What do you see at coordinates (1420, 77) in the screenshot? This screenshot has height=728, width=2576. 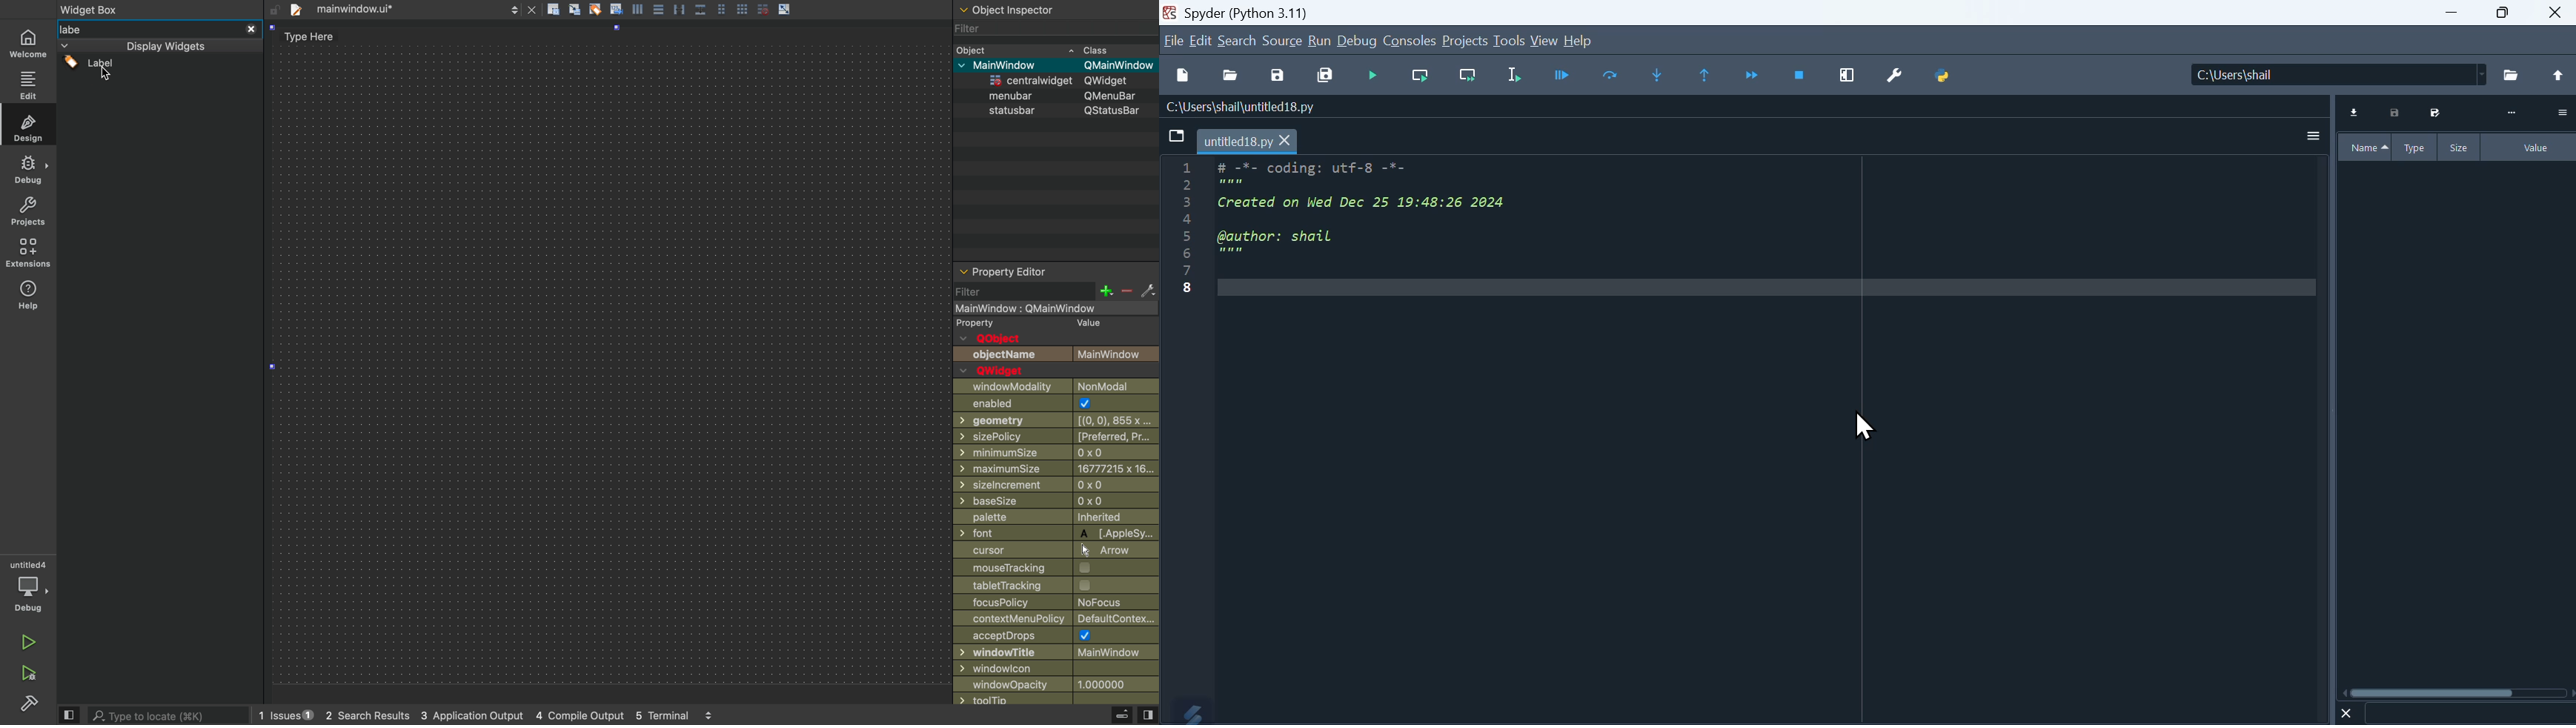 I see `Run current cell` at bounding box center [1420, 77].